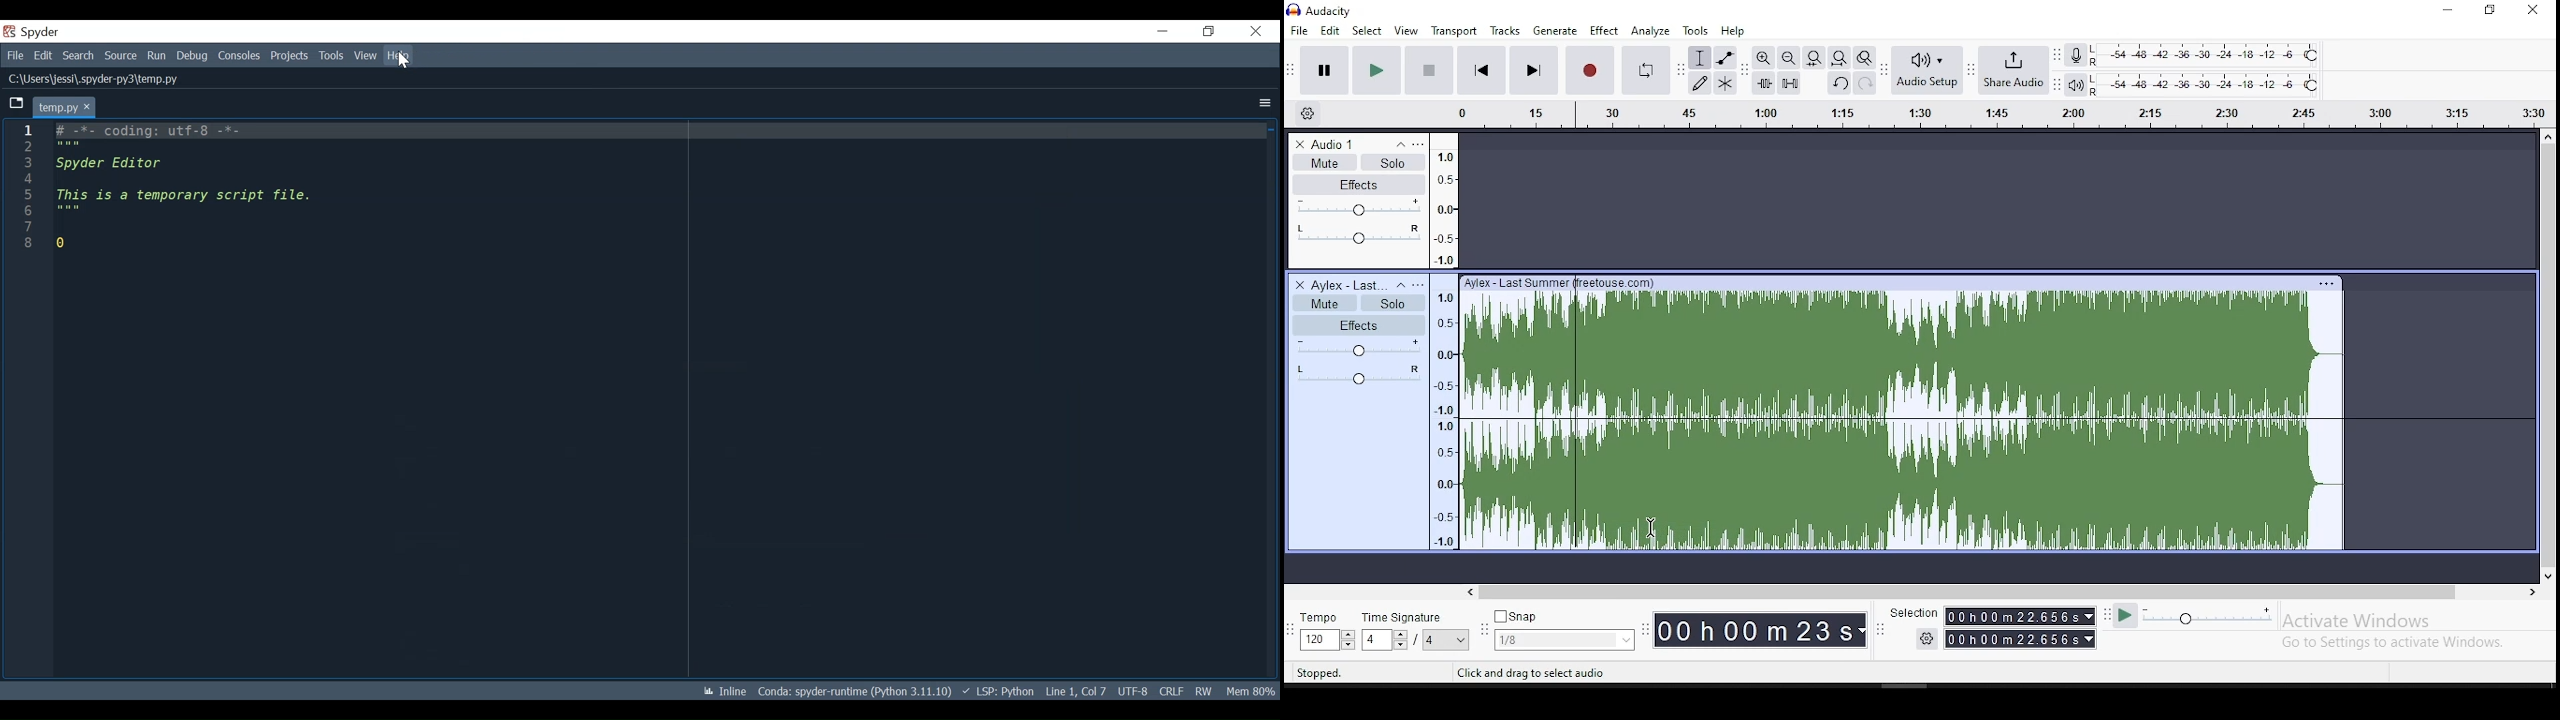  What do you see at coordinates (1348, 285) in the screenshot?
I see `audio 2` at bounding box center [1348, 285].